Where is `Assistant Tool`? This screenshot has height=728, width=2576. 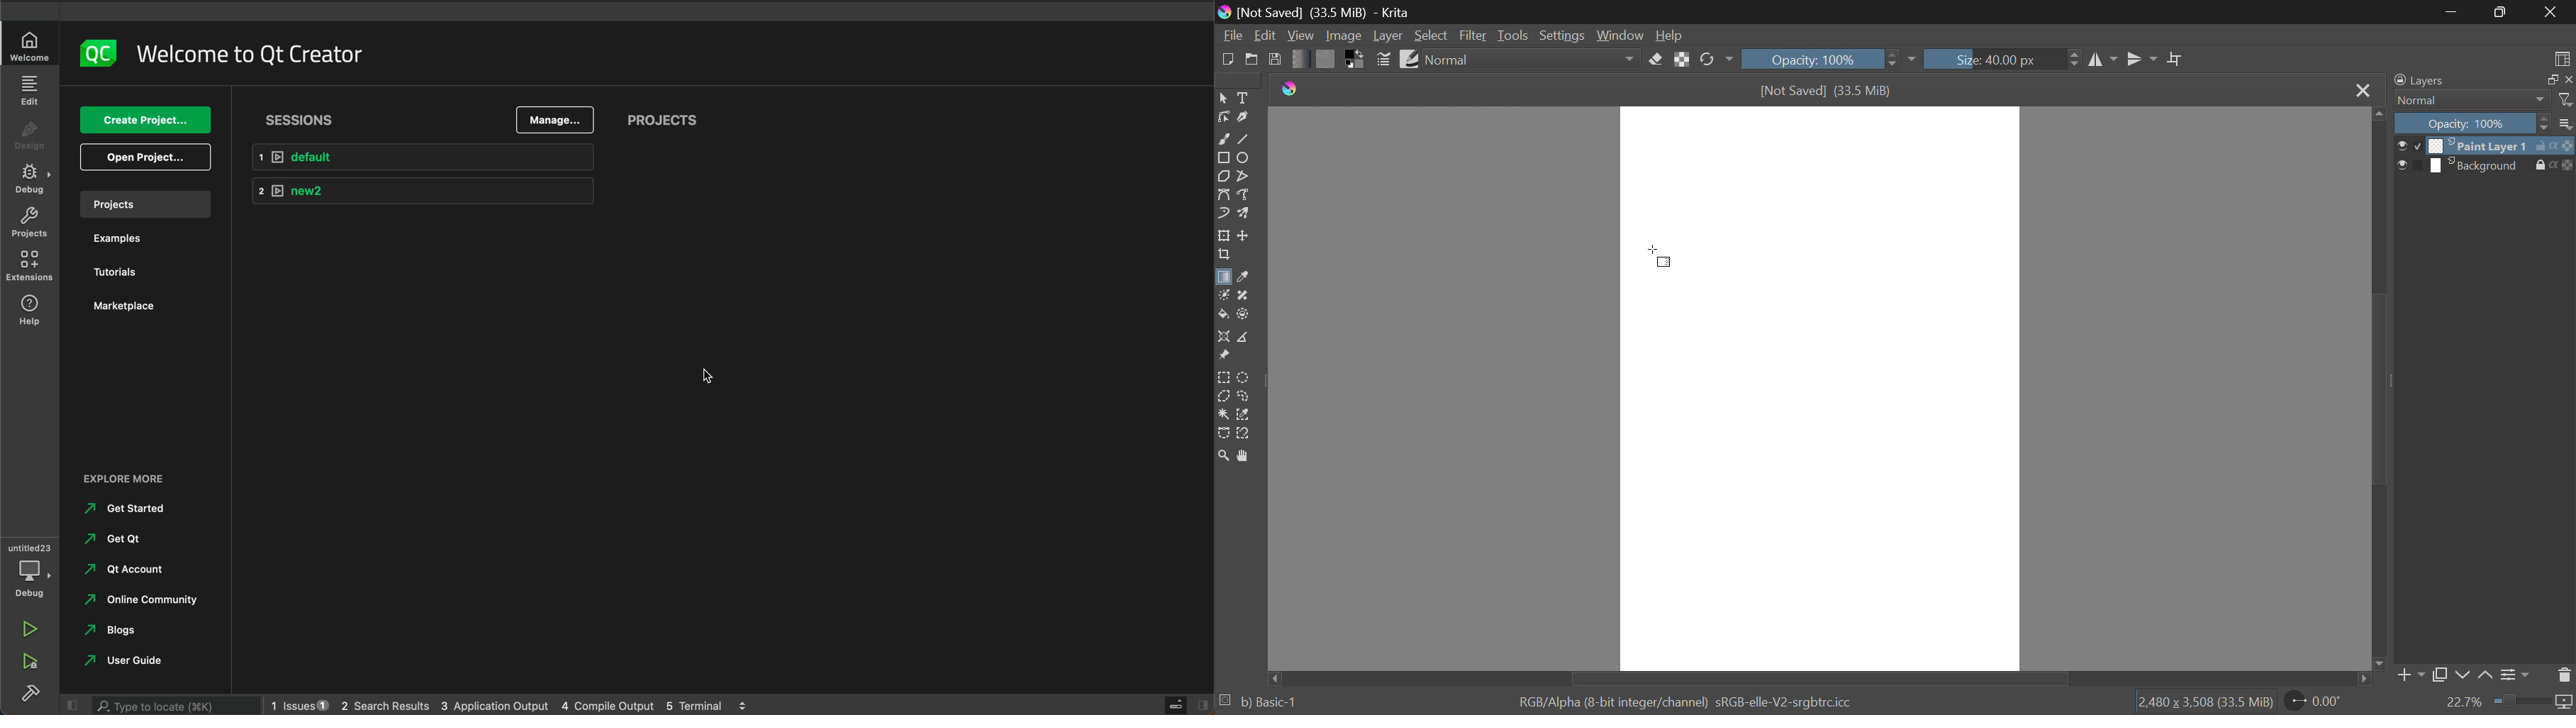
Assistant Tool is located at coordinates (1224, 338).